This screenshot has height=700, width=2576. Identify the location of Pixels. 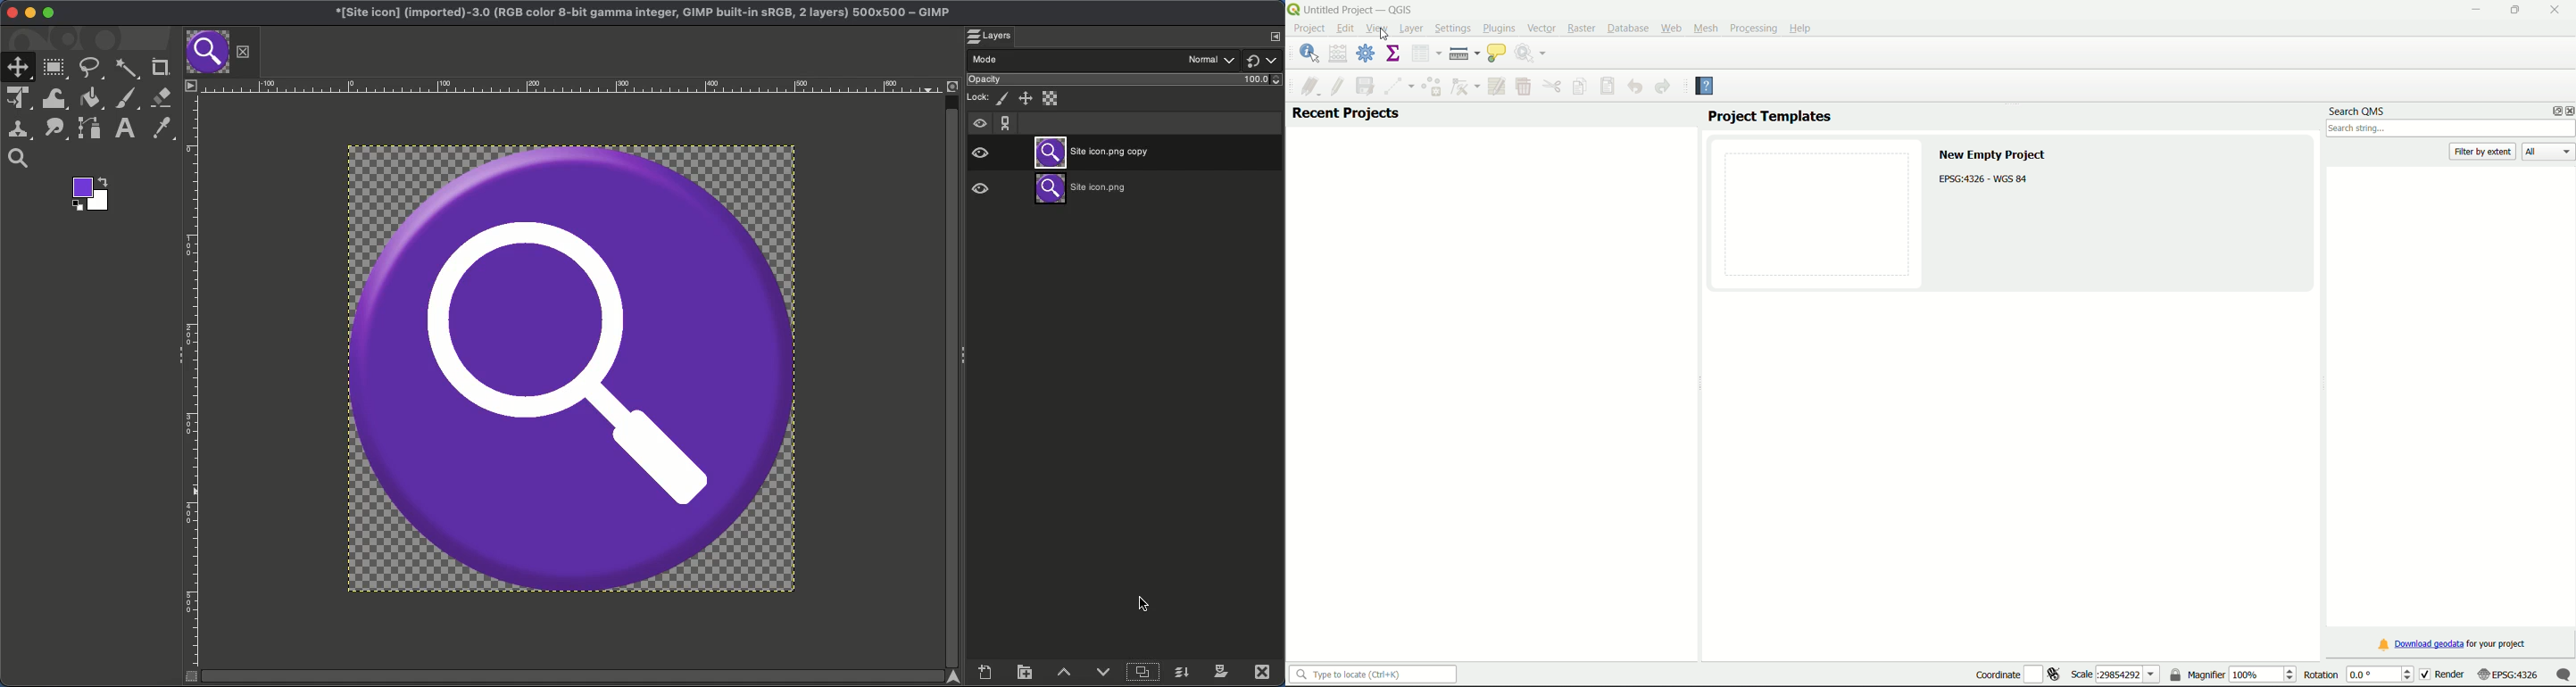
(1003, 99).